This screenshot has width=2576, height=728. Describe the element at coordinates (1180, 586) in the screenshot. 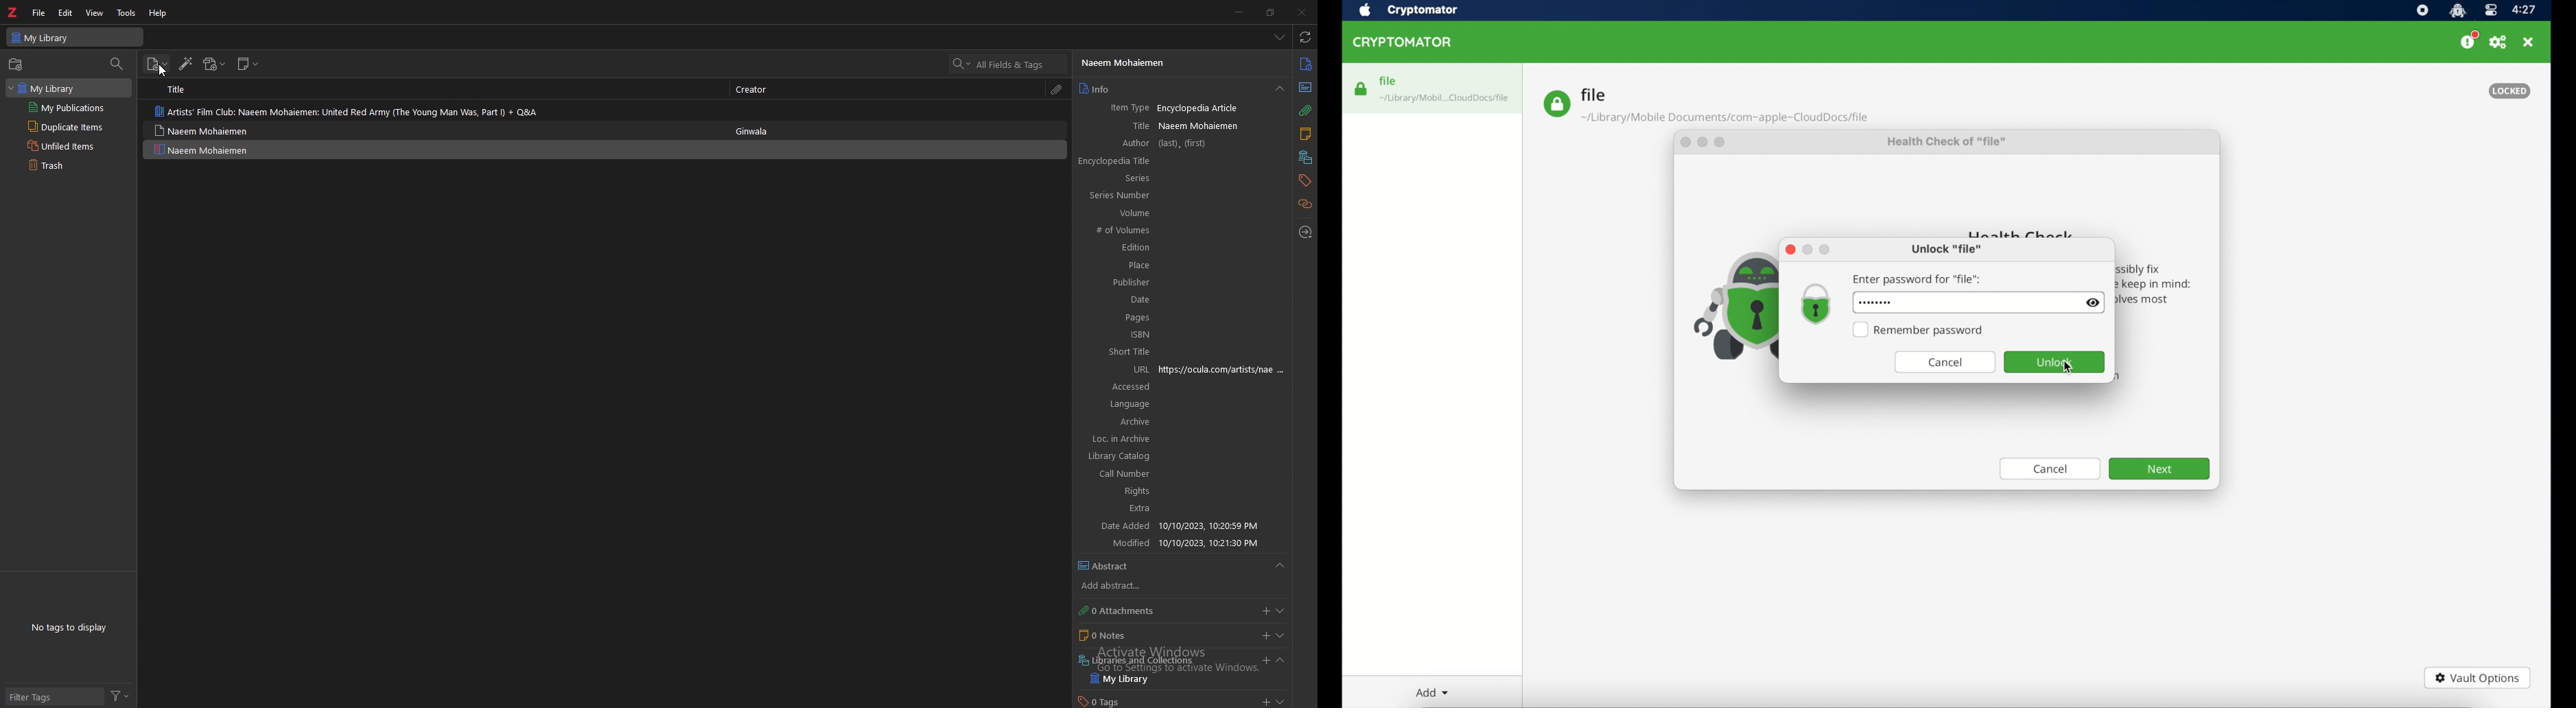

I see `add abstract` at that location.